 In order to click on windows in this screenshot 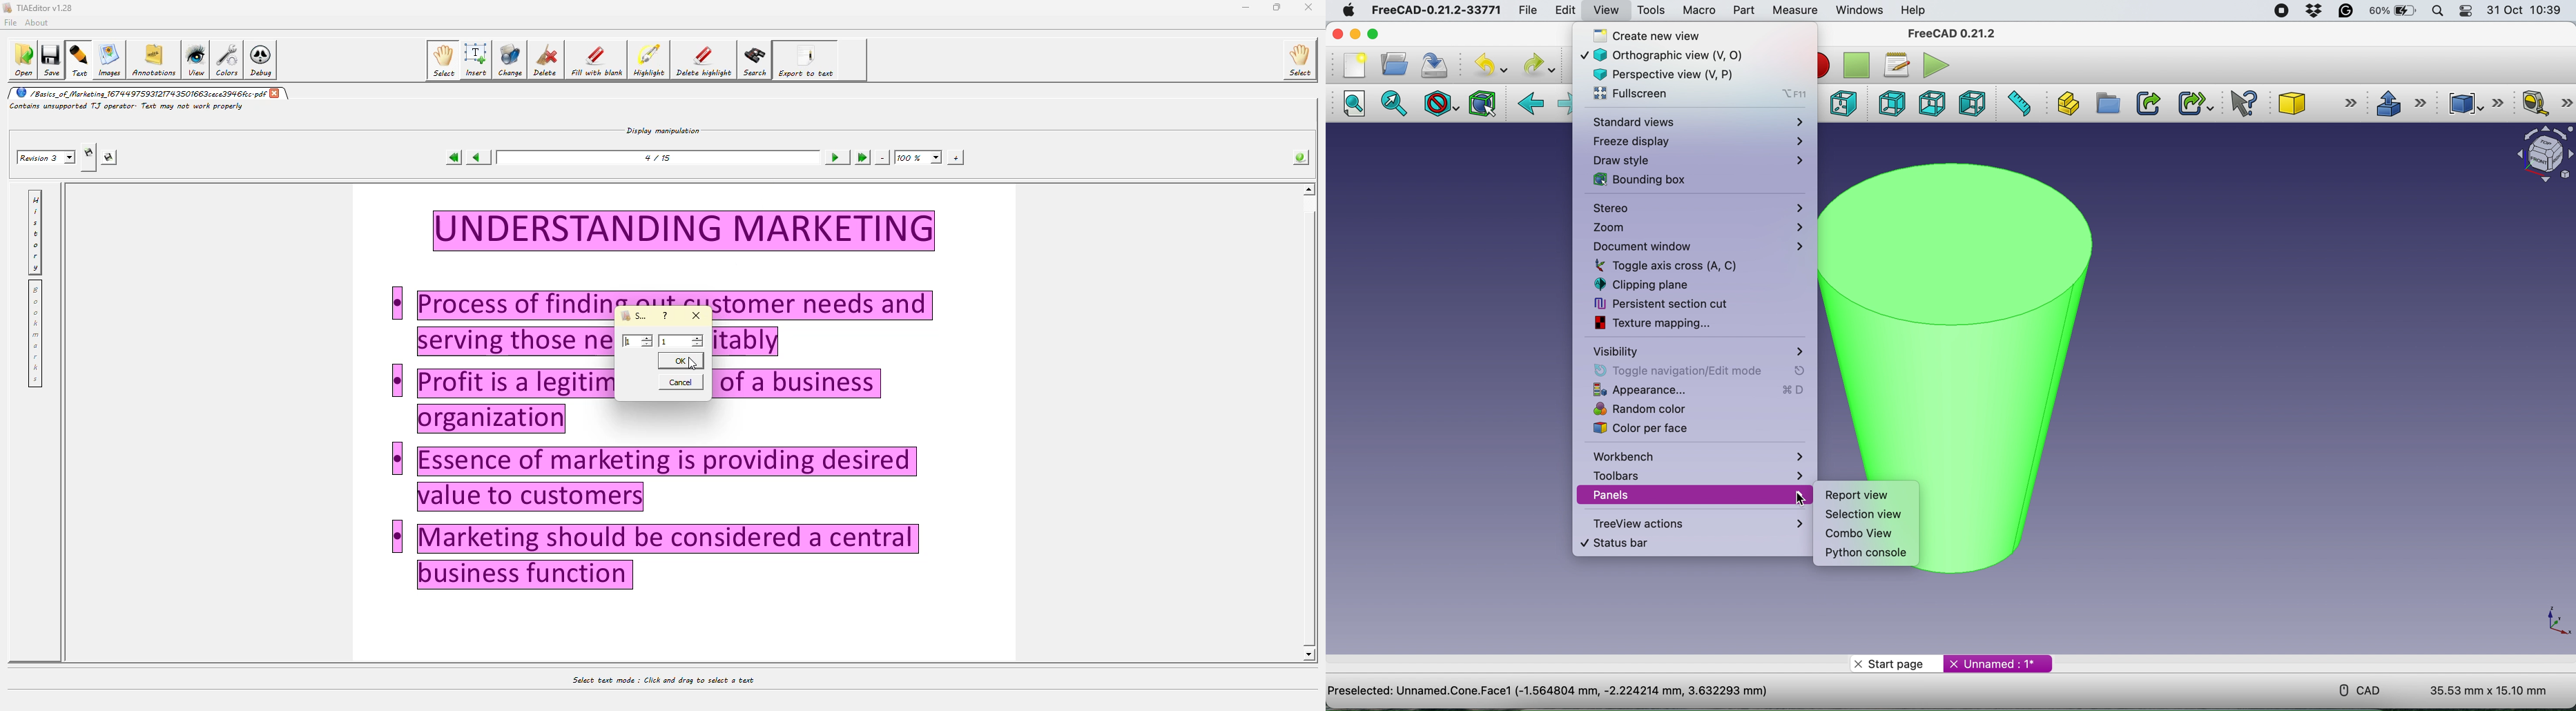, I will do `click(1858, 10)`.